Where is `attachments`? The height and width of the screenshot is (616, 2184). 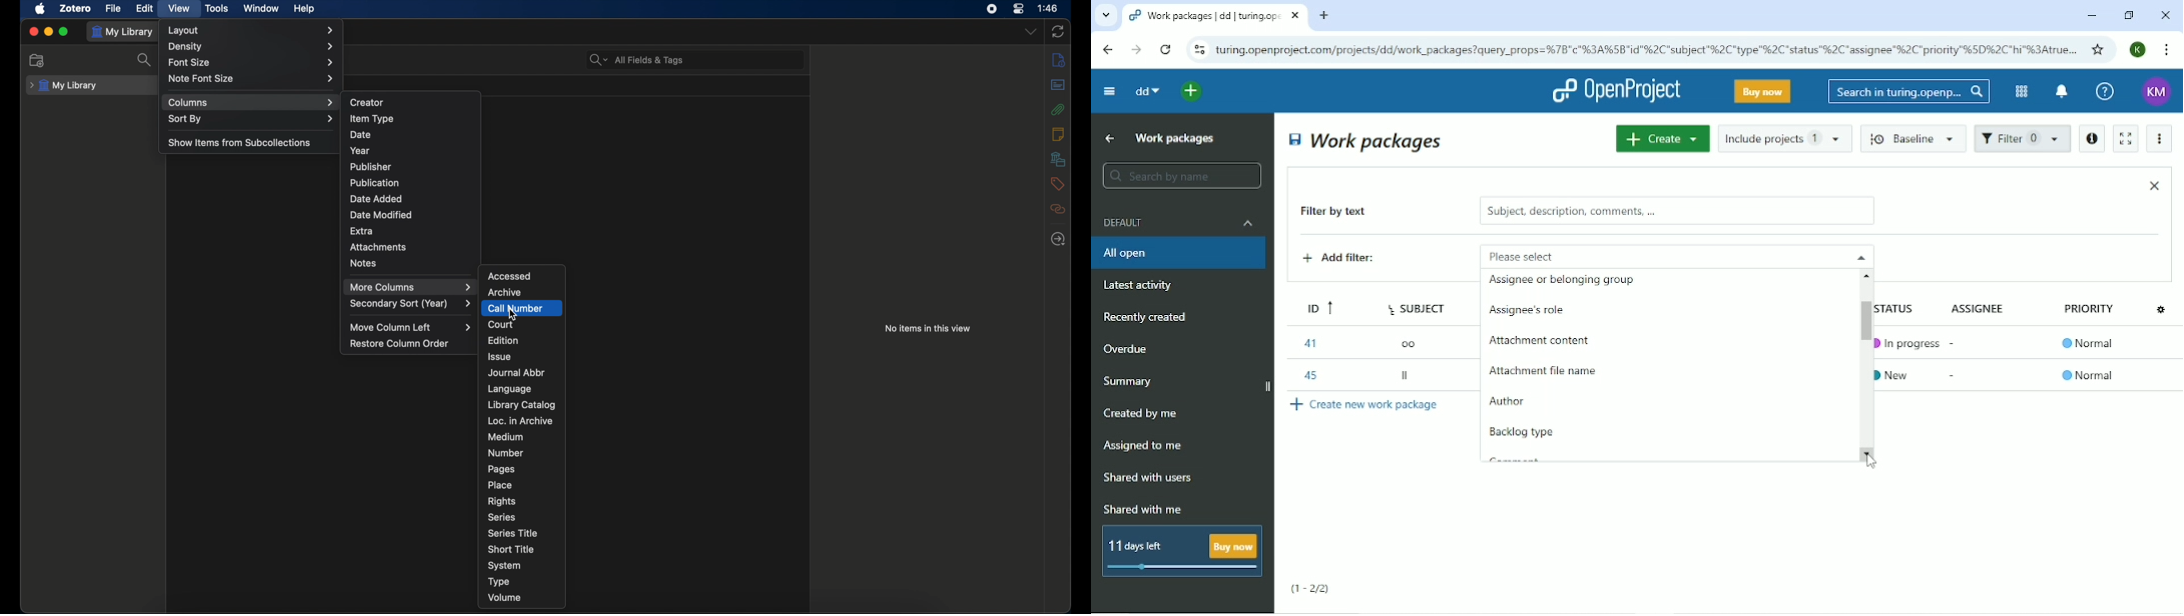
attachments is located at coordinates (1057, 109).